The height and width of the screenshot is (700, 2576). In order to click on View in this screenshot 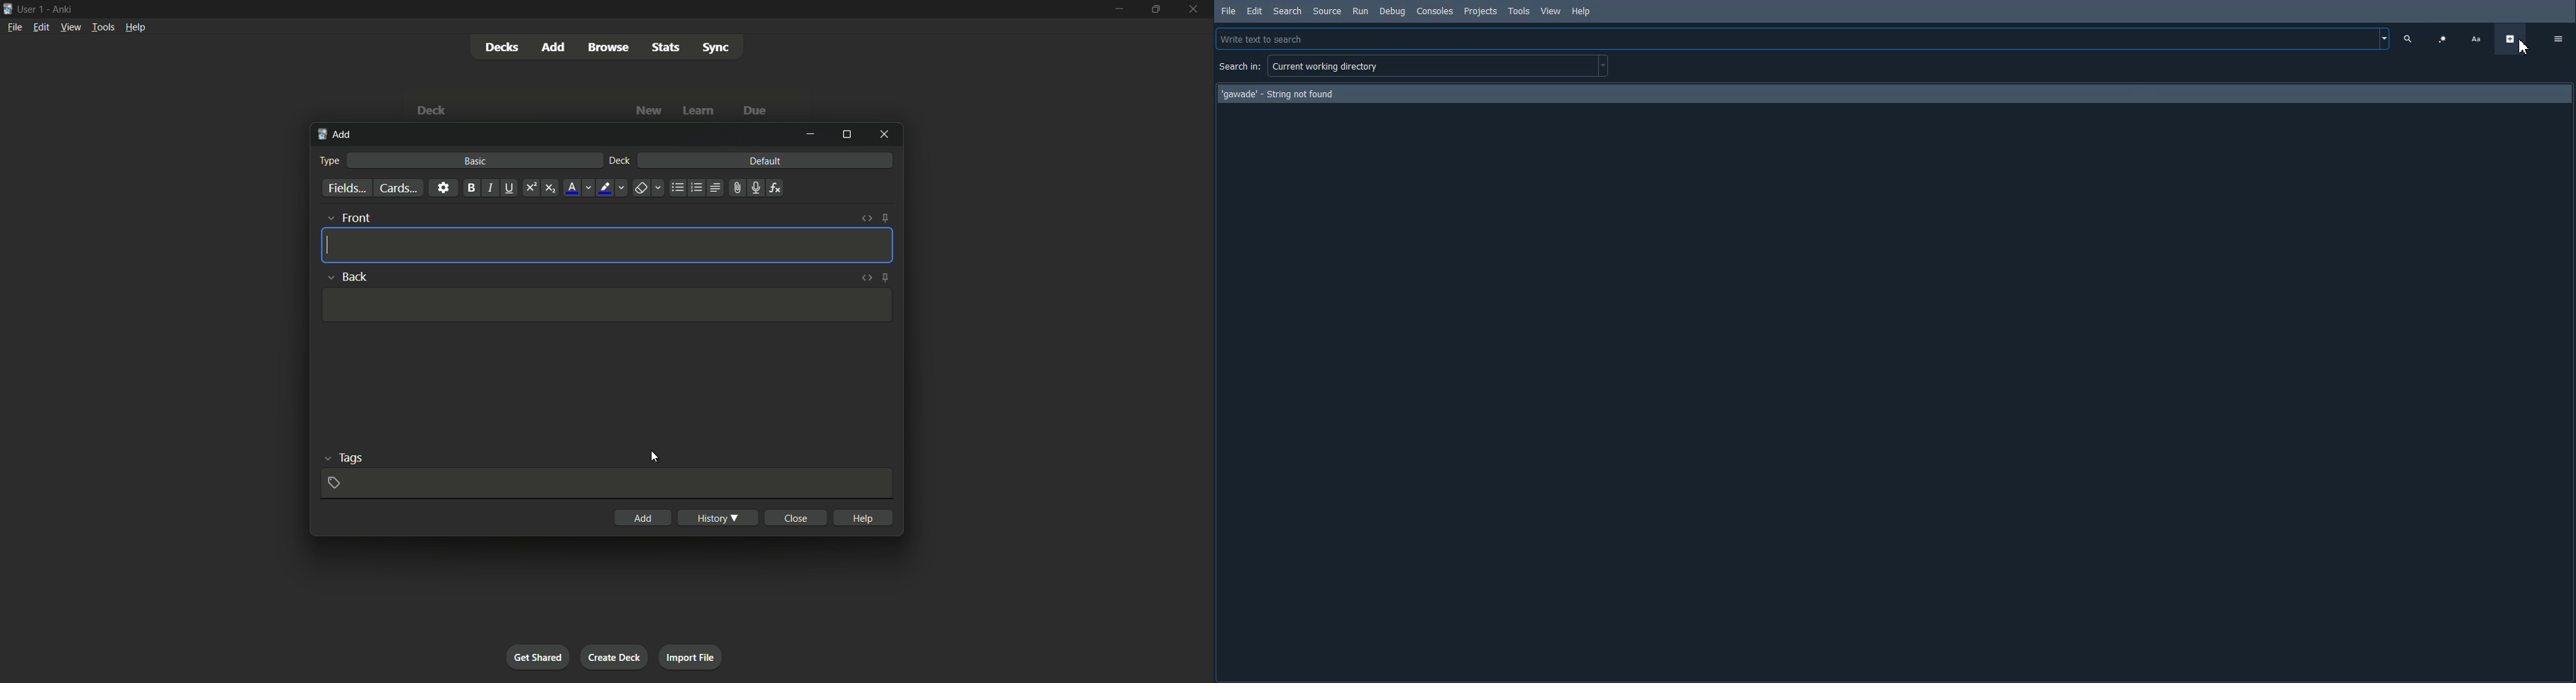, I will do `click(1551, 11)`.